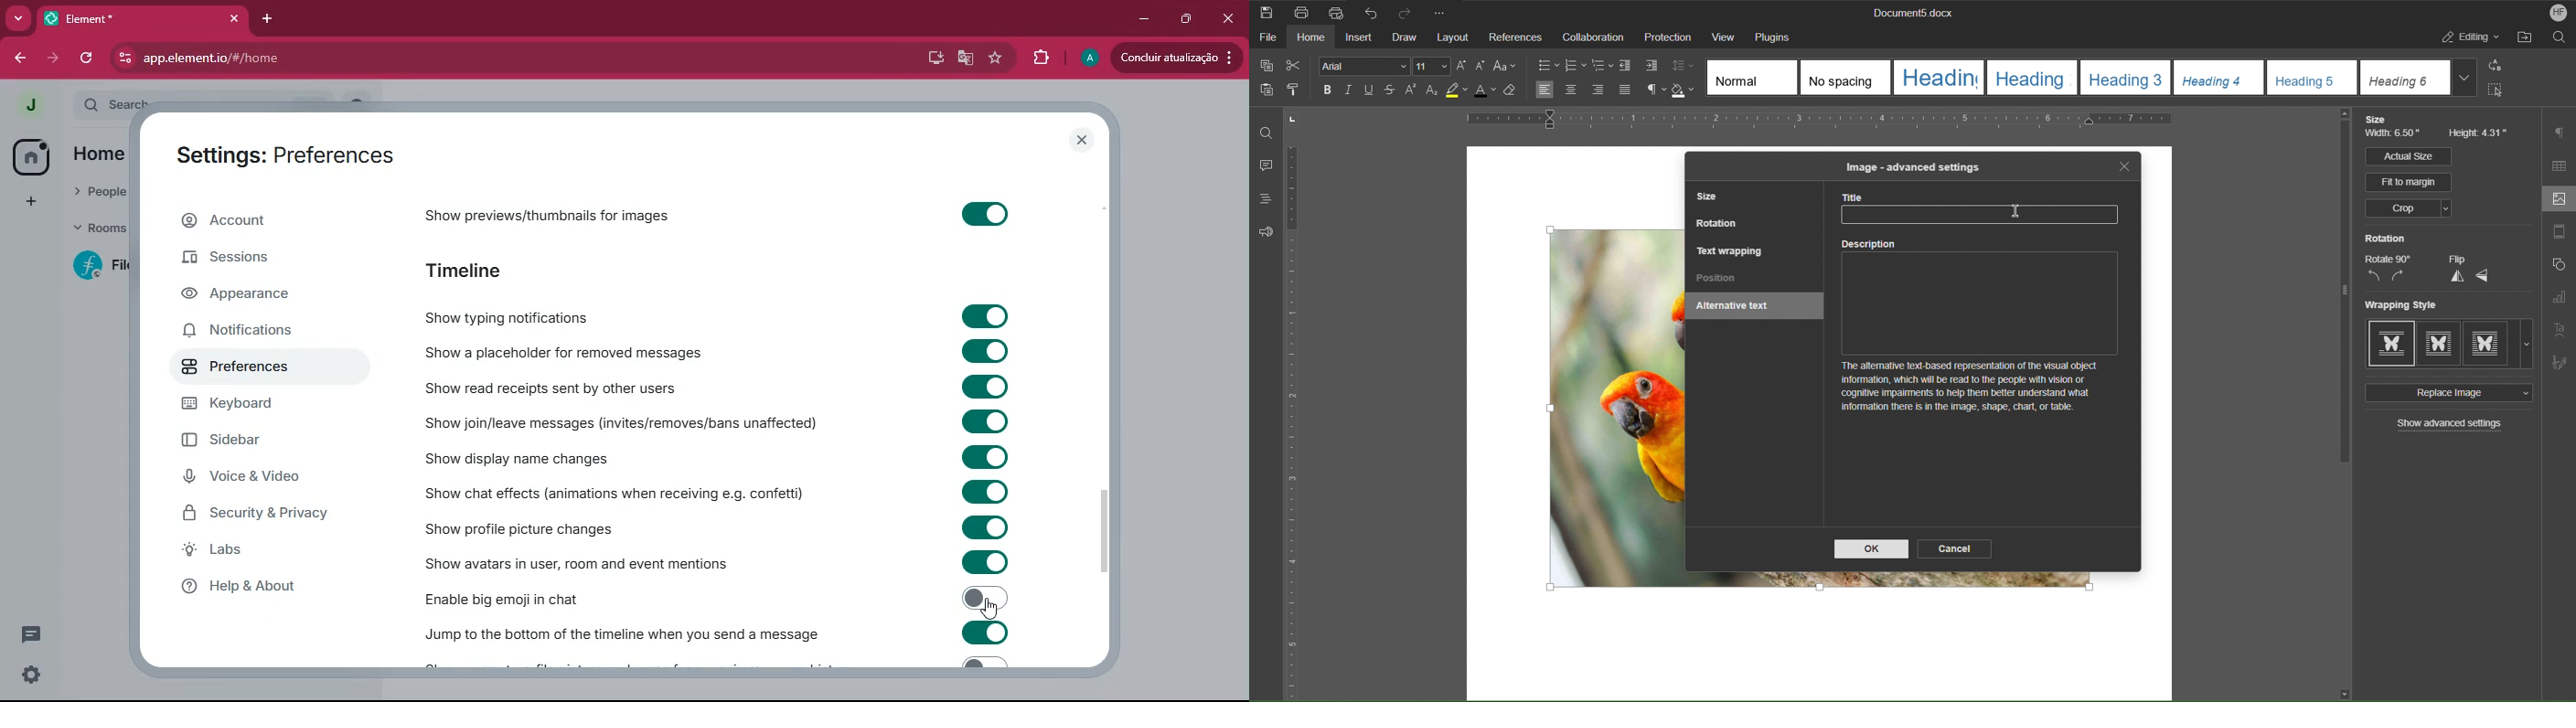 Image resolution: width=2576 pixels, height=728 pixels. What do you see at coordinates (114, 100) in the screenshot?
I see `search` at bounding box center [114, 100].